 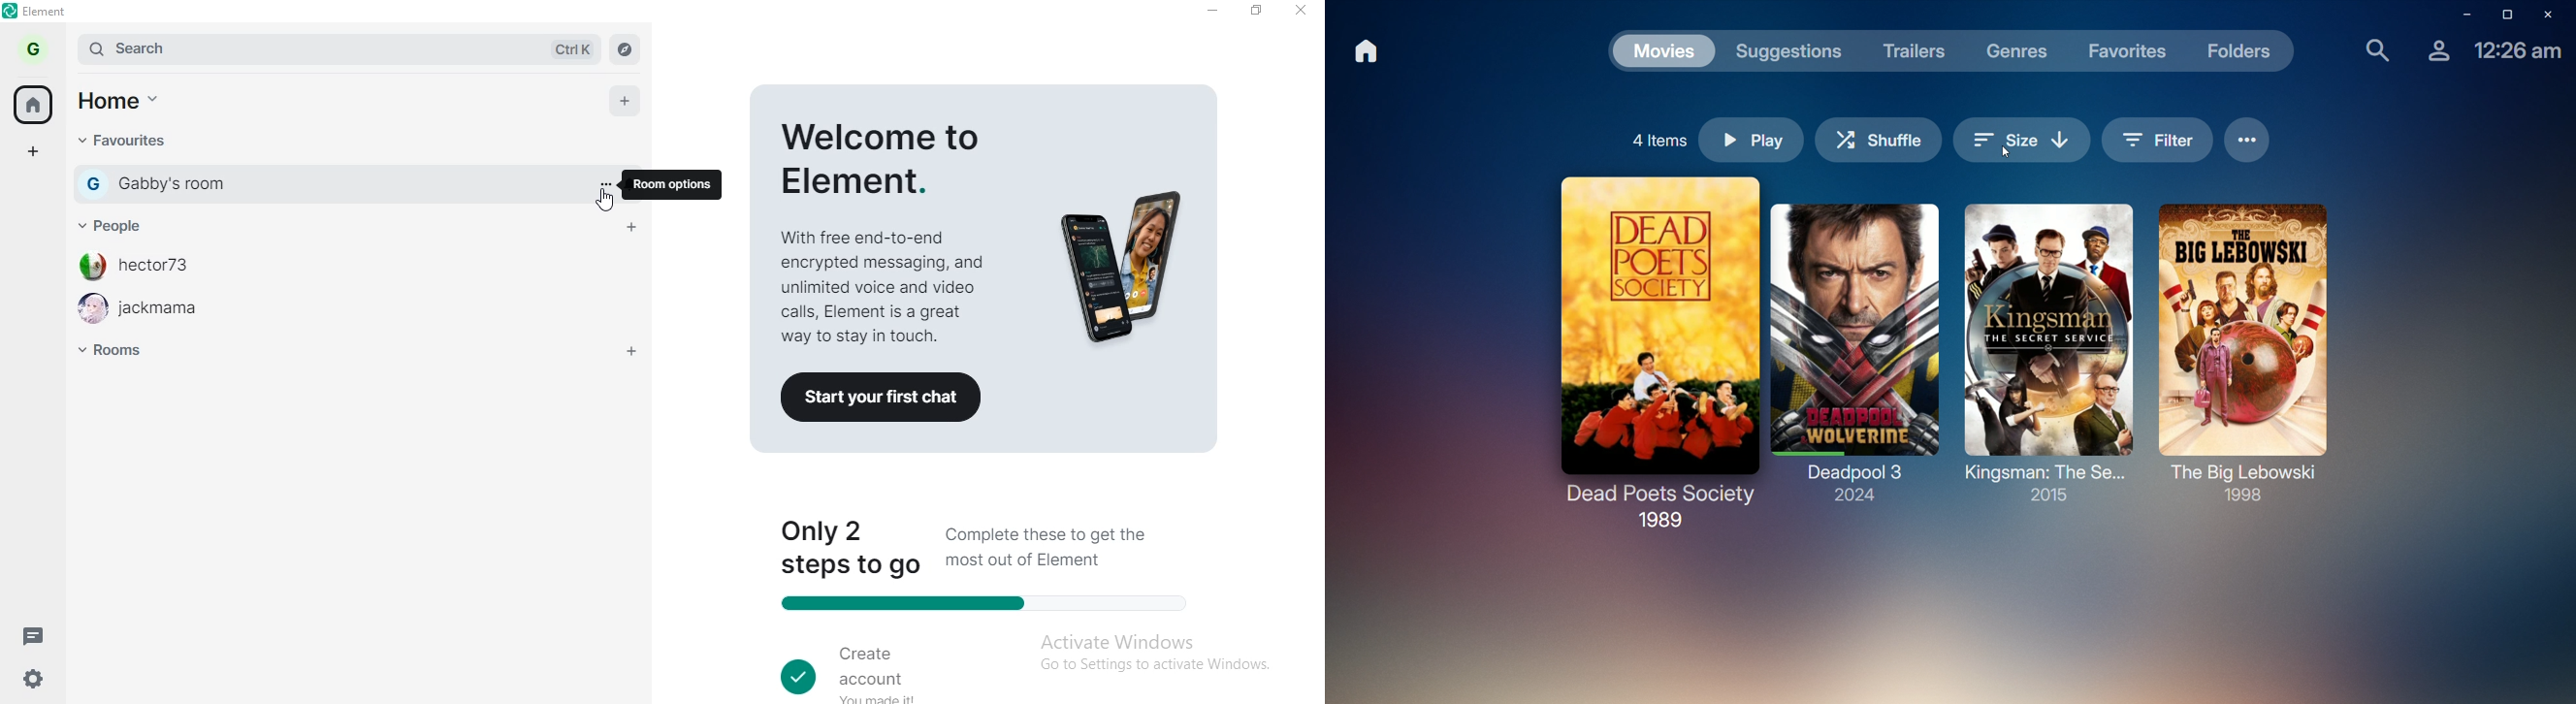 I want to click on element logo, so click(x=11, y=11).